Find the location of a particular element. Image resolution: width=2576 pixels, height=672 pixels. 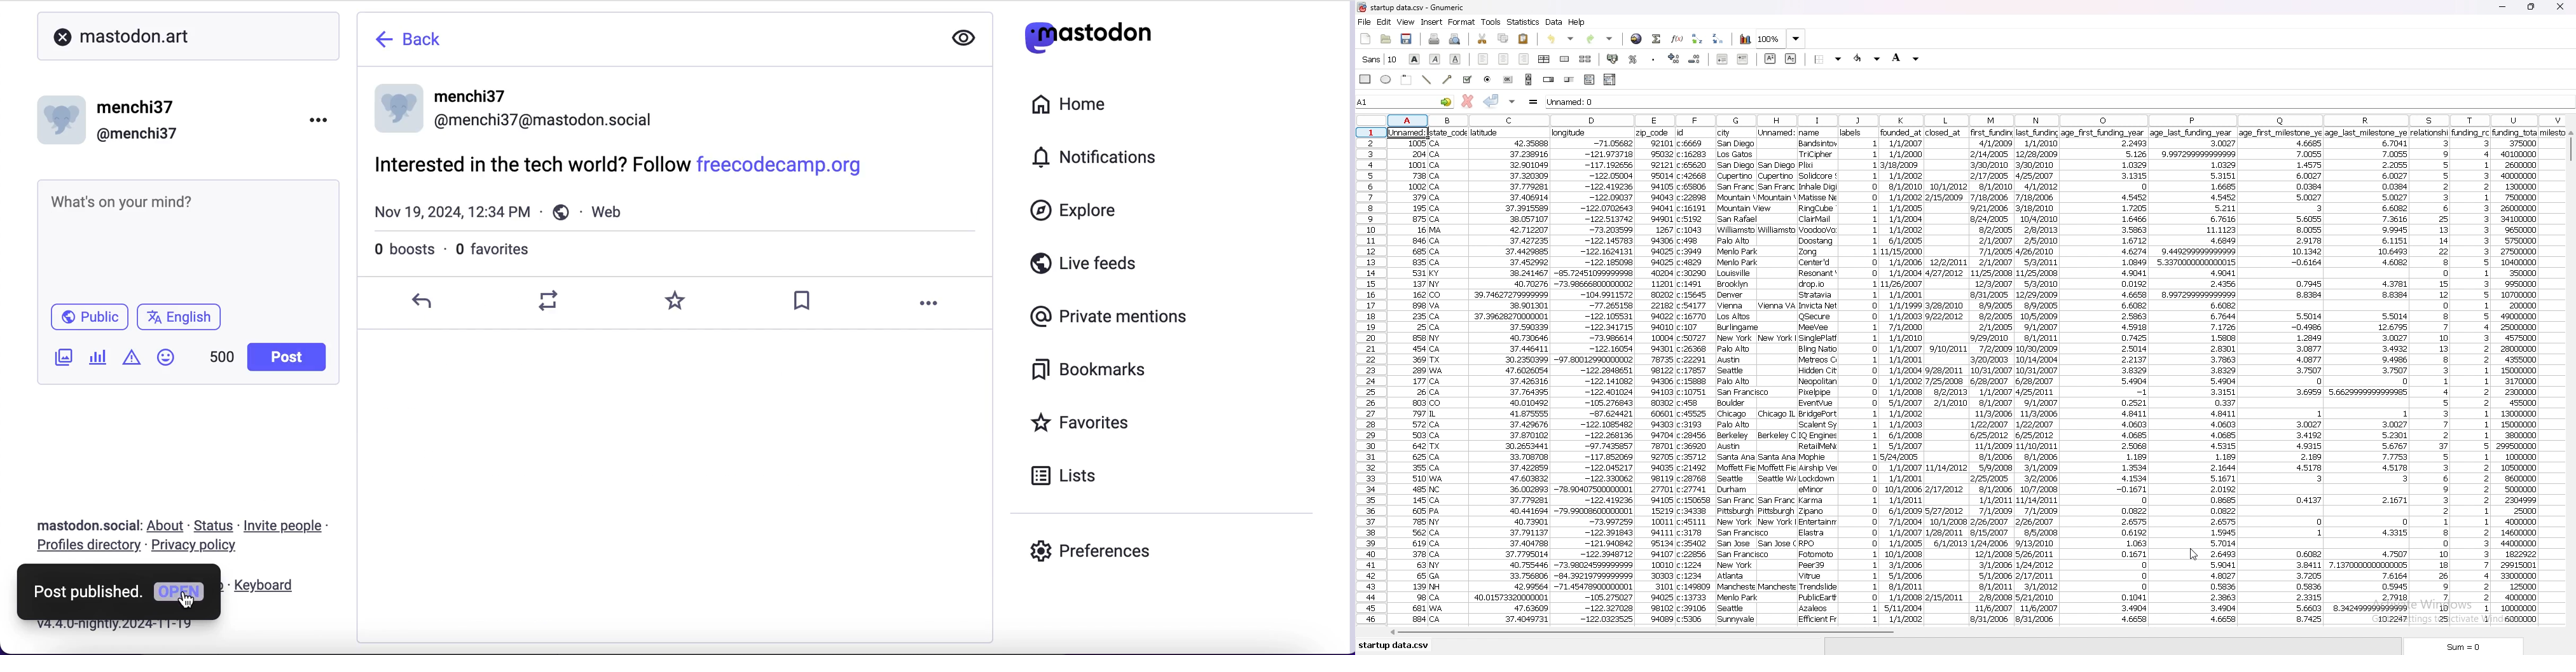

0 favorites is located at coordinates (504, 252).